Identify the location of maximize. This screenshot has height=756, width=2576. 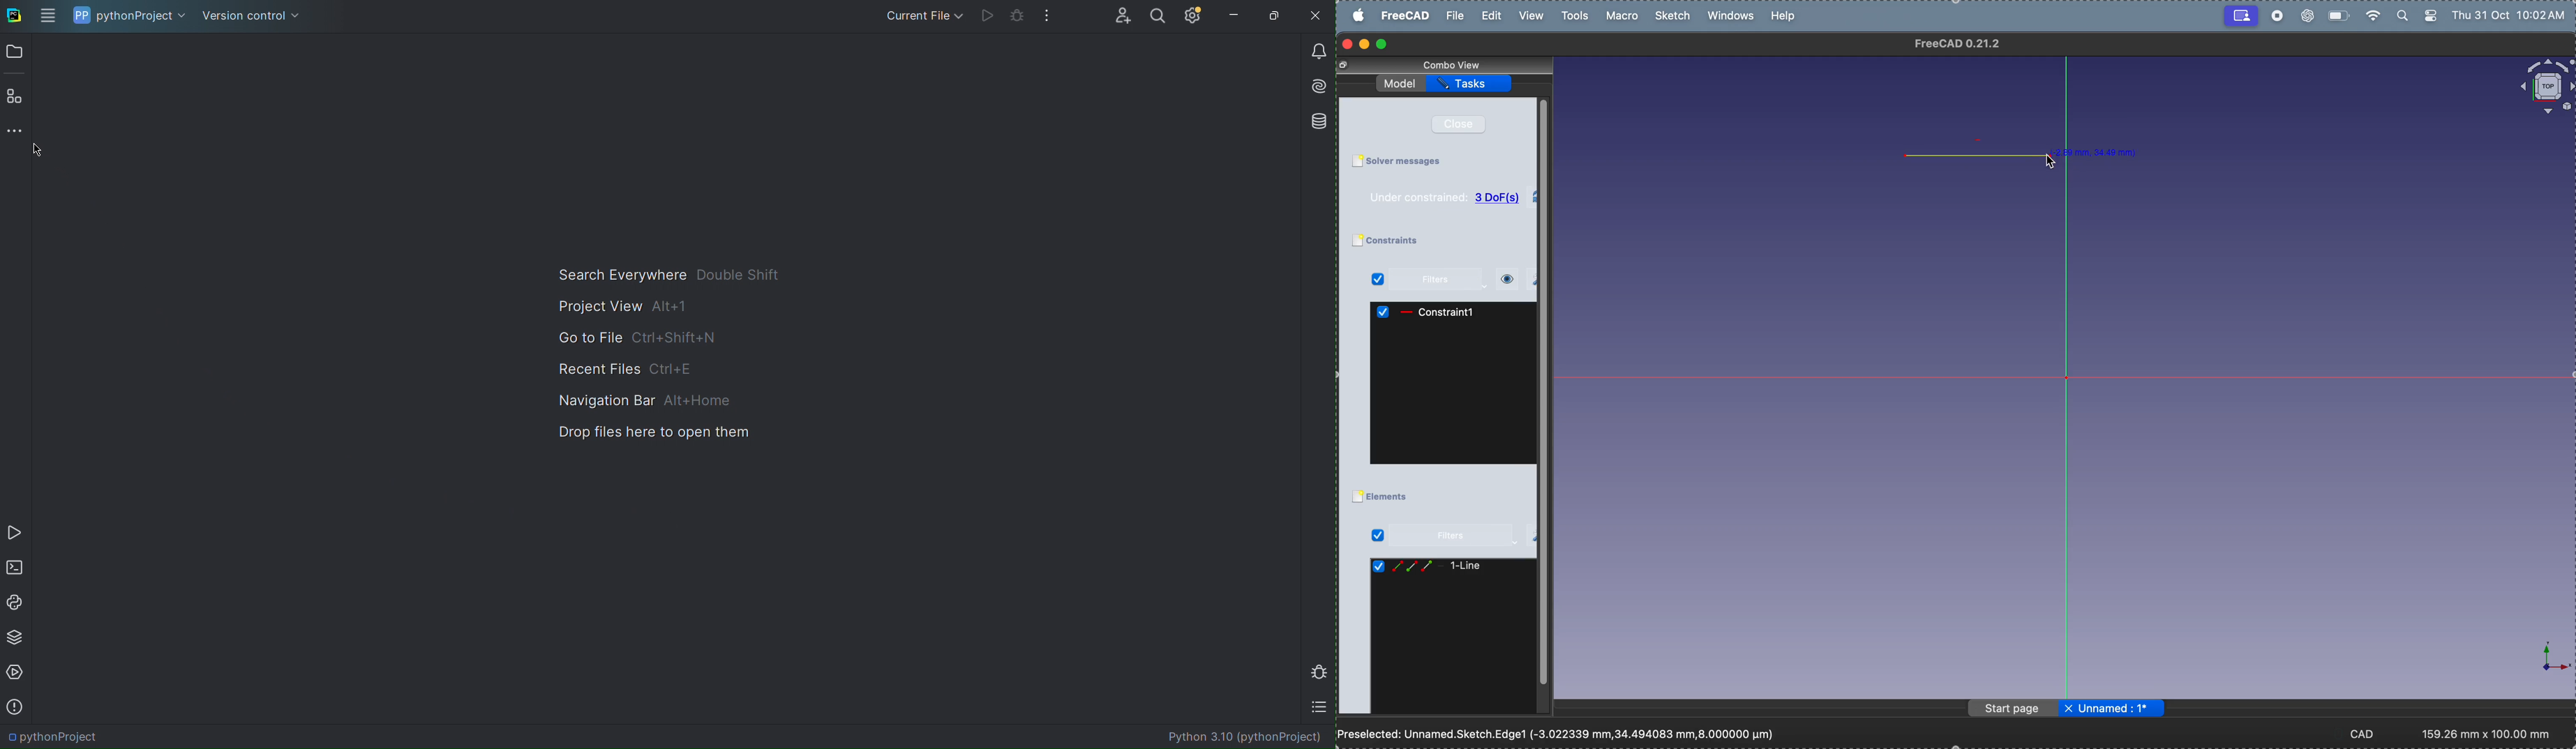
(1383, 45).